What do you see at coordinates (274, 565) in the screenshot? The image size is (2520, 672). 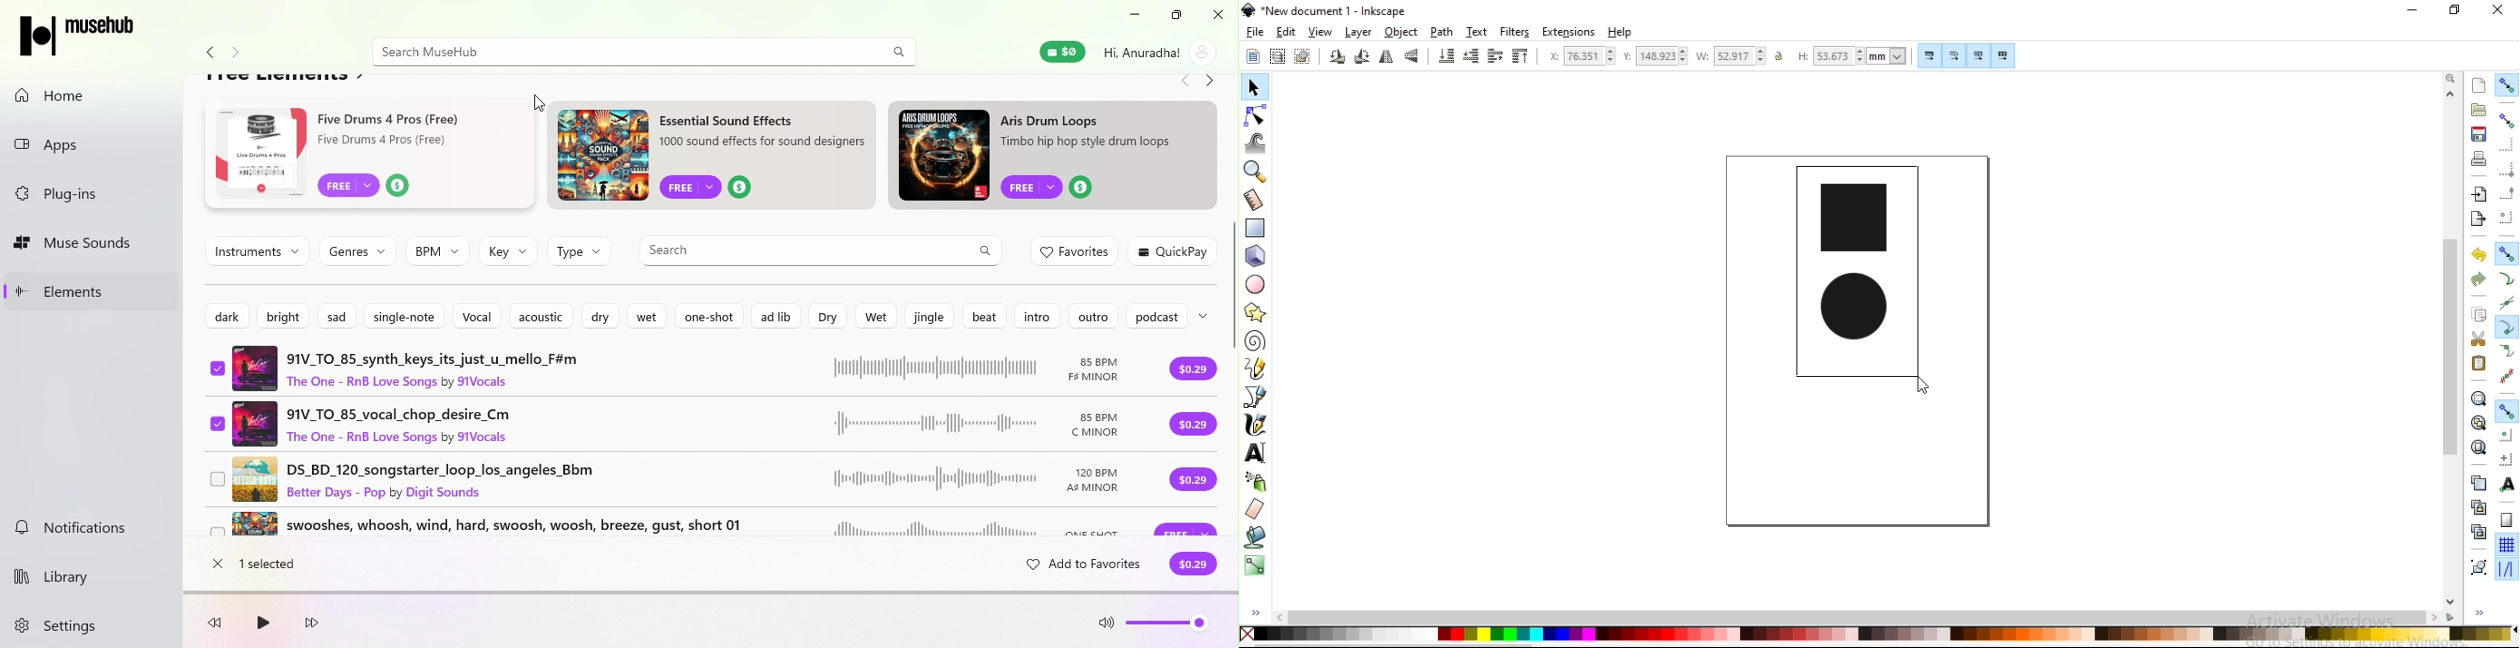 I see `1 selected` at bounding box center [274, 565].